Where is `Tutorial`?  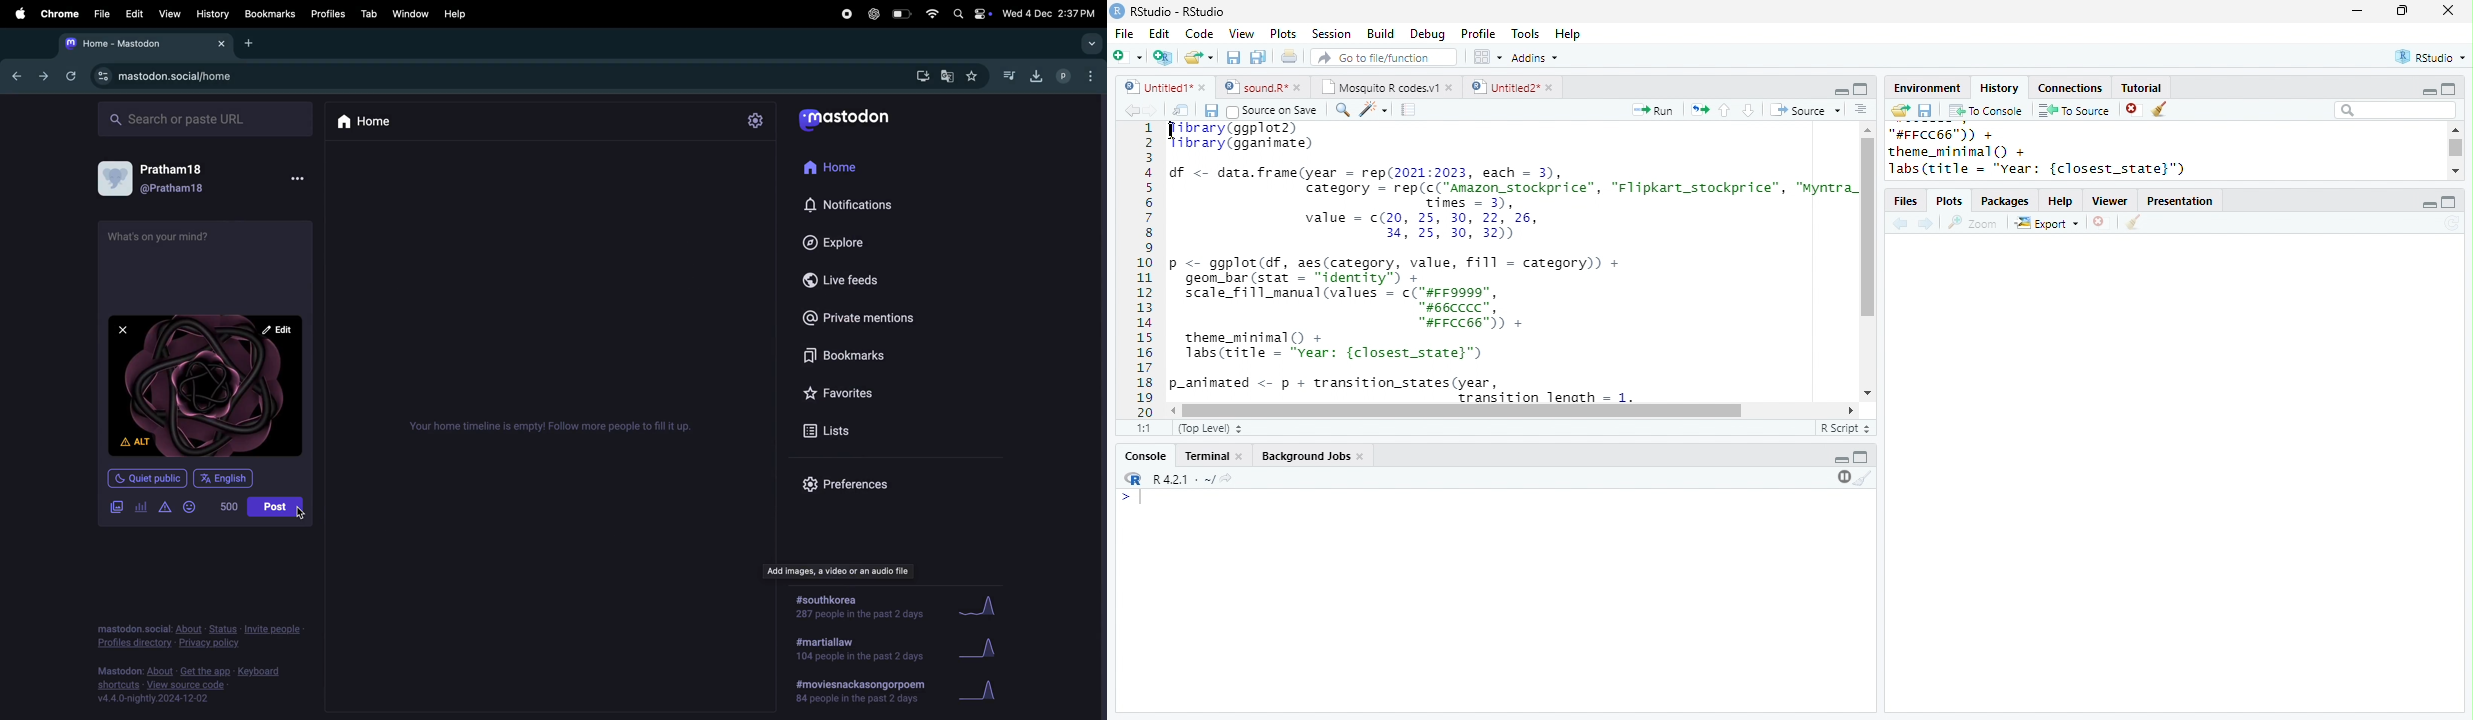 Tutorial is located at coordinates (2142, 88).